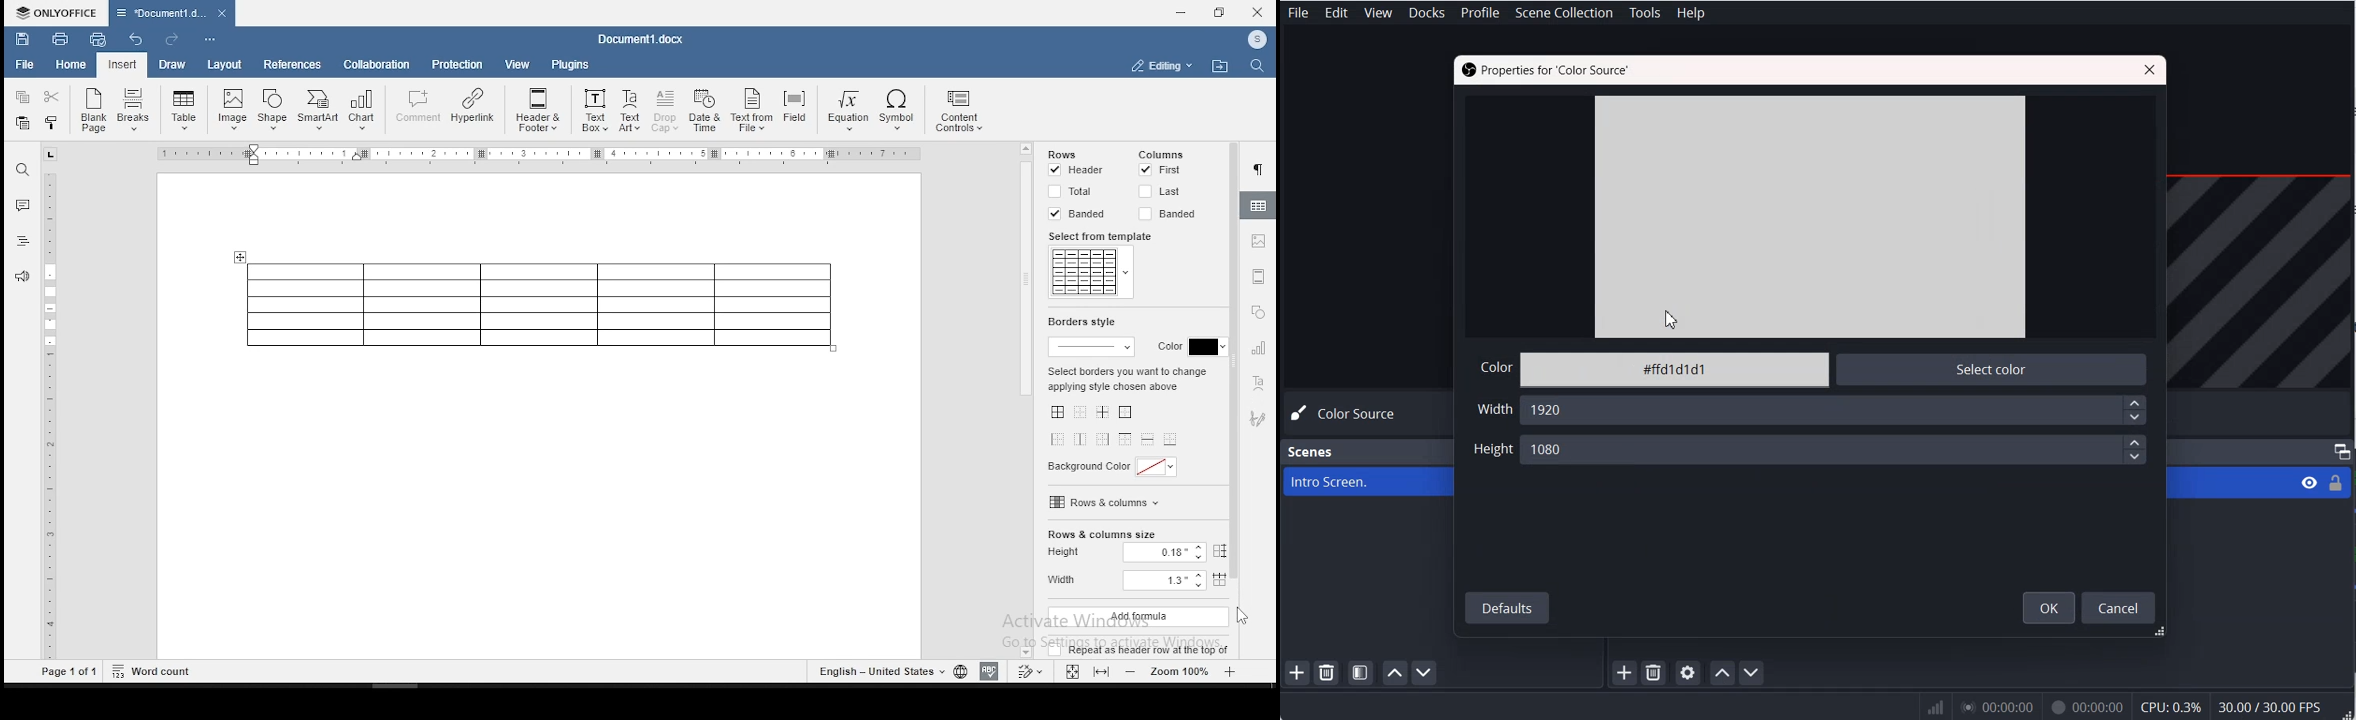 This screenshot has height=728, width=2380. I want to click on Symbol, so click(900, 112).